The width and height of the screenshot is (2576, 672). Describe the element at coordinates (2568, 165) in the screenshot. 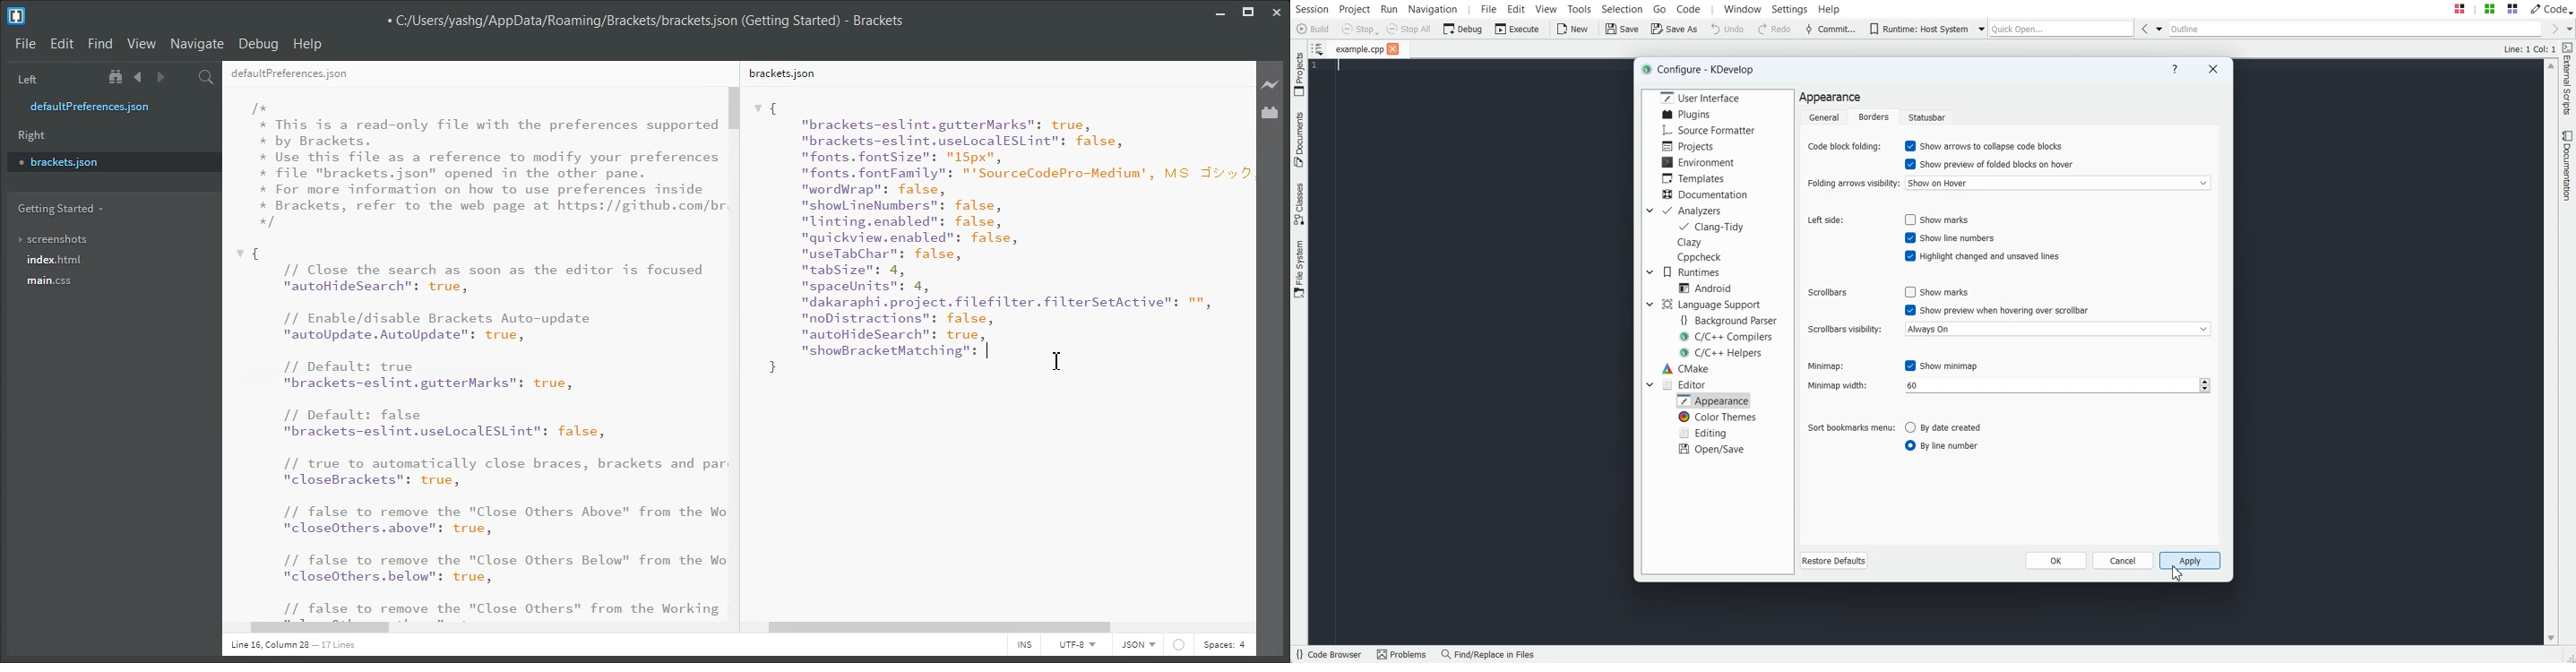

I see `Documentation` at that location.